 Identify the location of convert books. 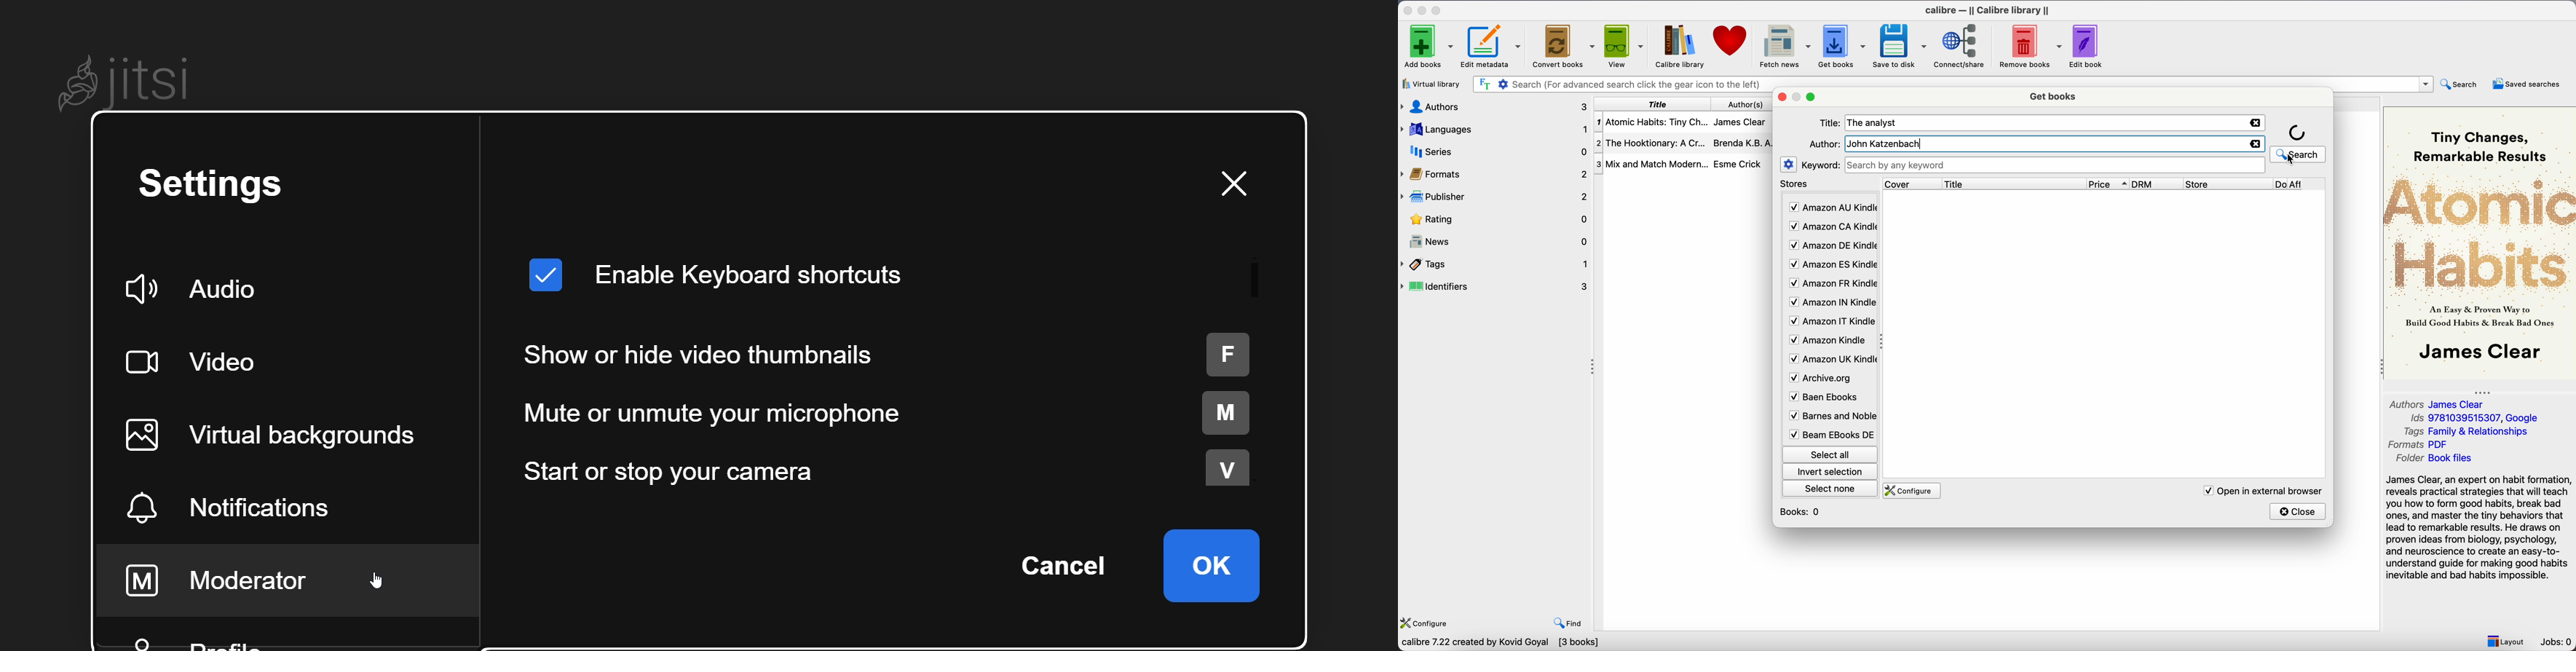
(1563, 45).